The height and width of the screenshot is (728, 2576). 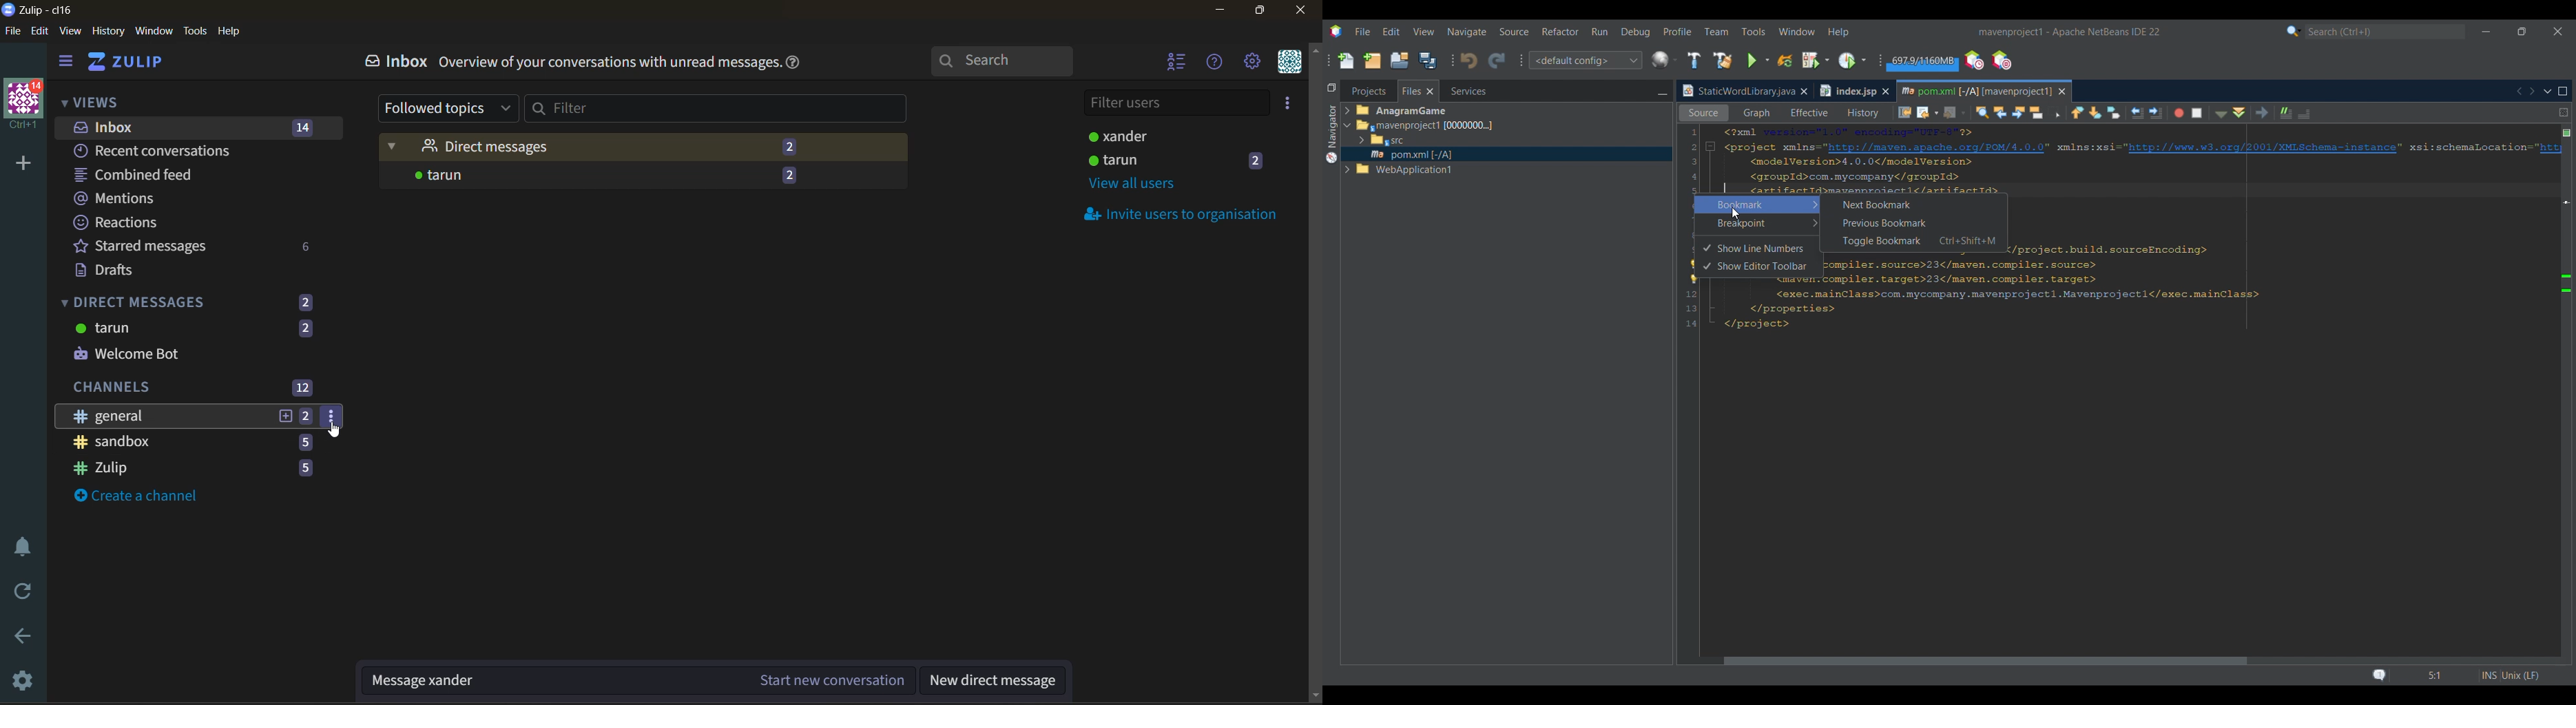 I want to click on create a channel, so click(x=147, y=500).